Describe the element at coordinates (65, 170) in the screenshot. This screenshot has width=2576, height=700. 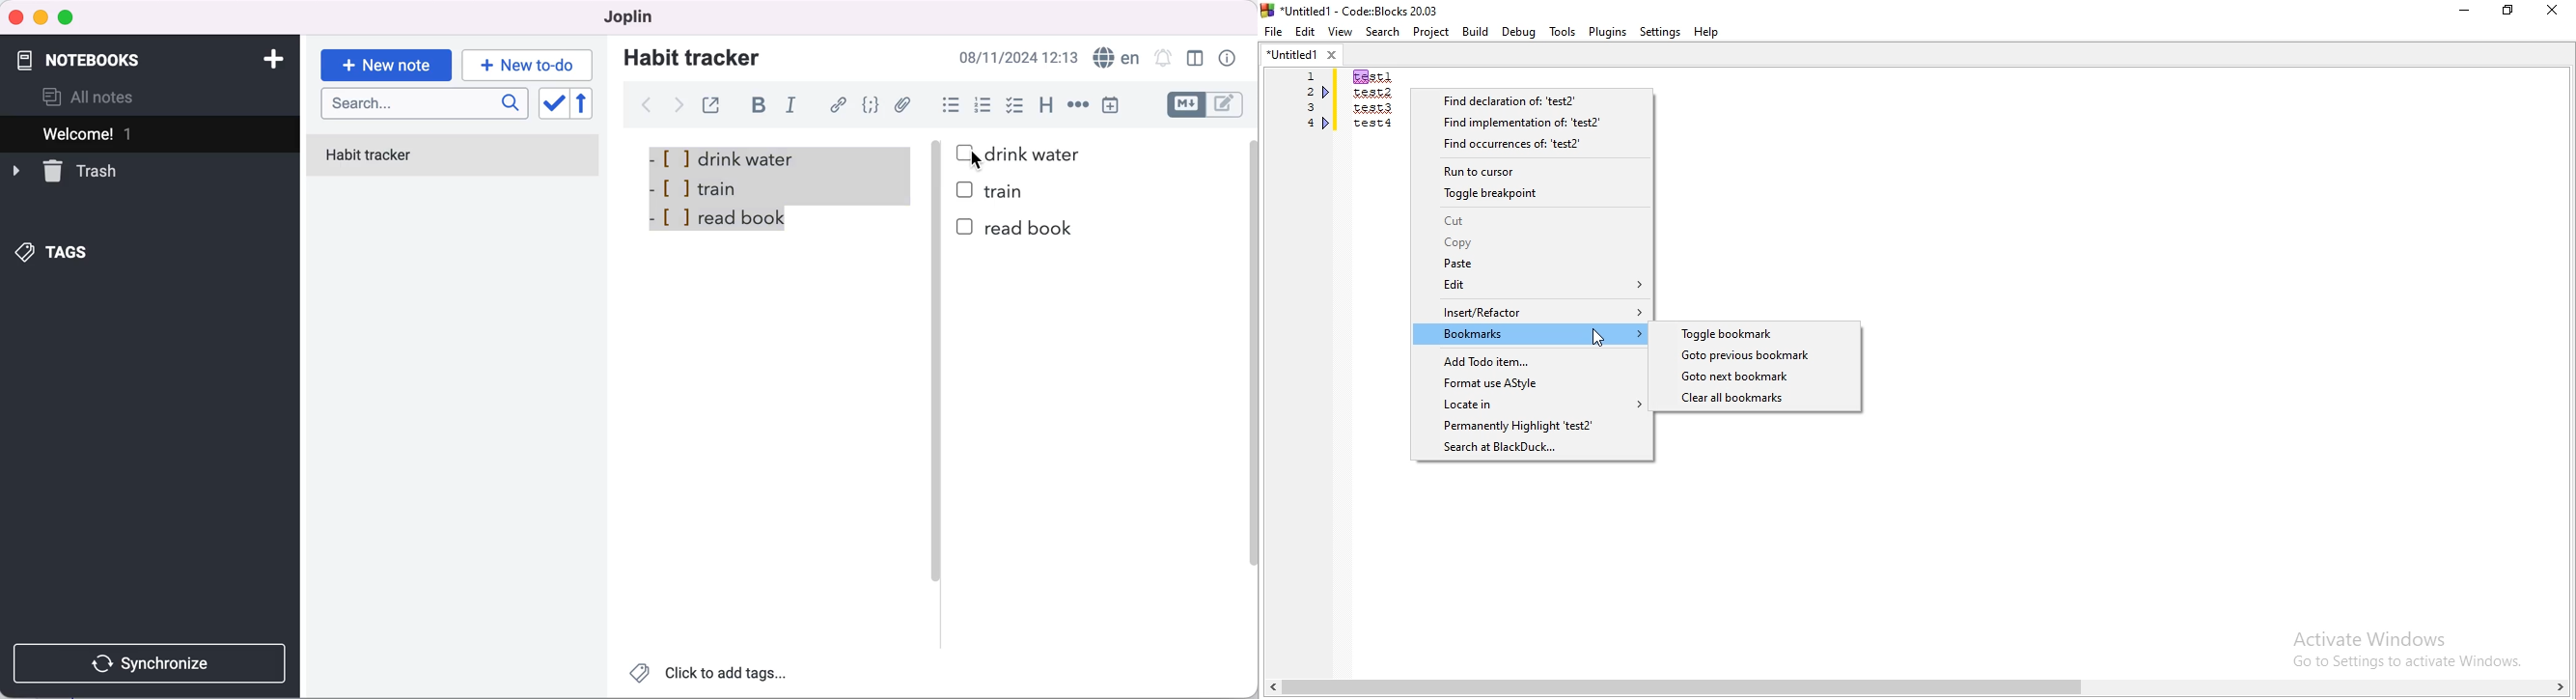
I see `trash` at that location.